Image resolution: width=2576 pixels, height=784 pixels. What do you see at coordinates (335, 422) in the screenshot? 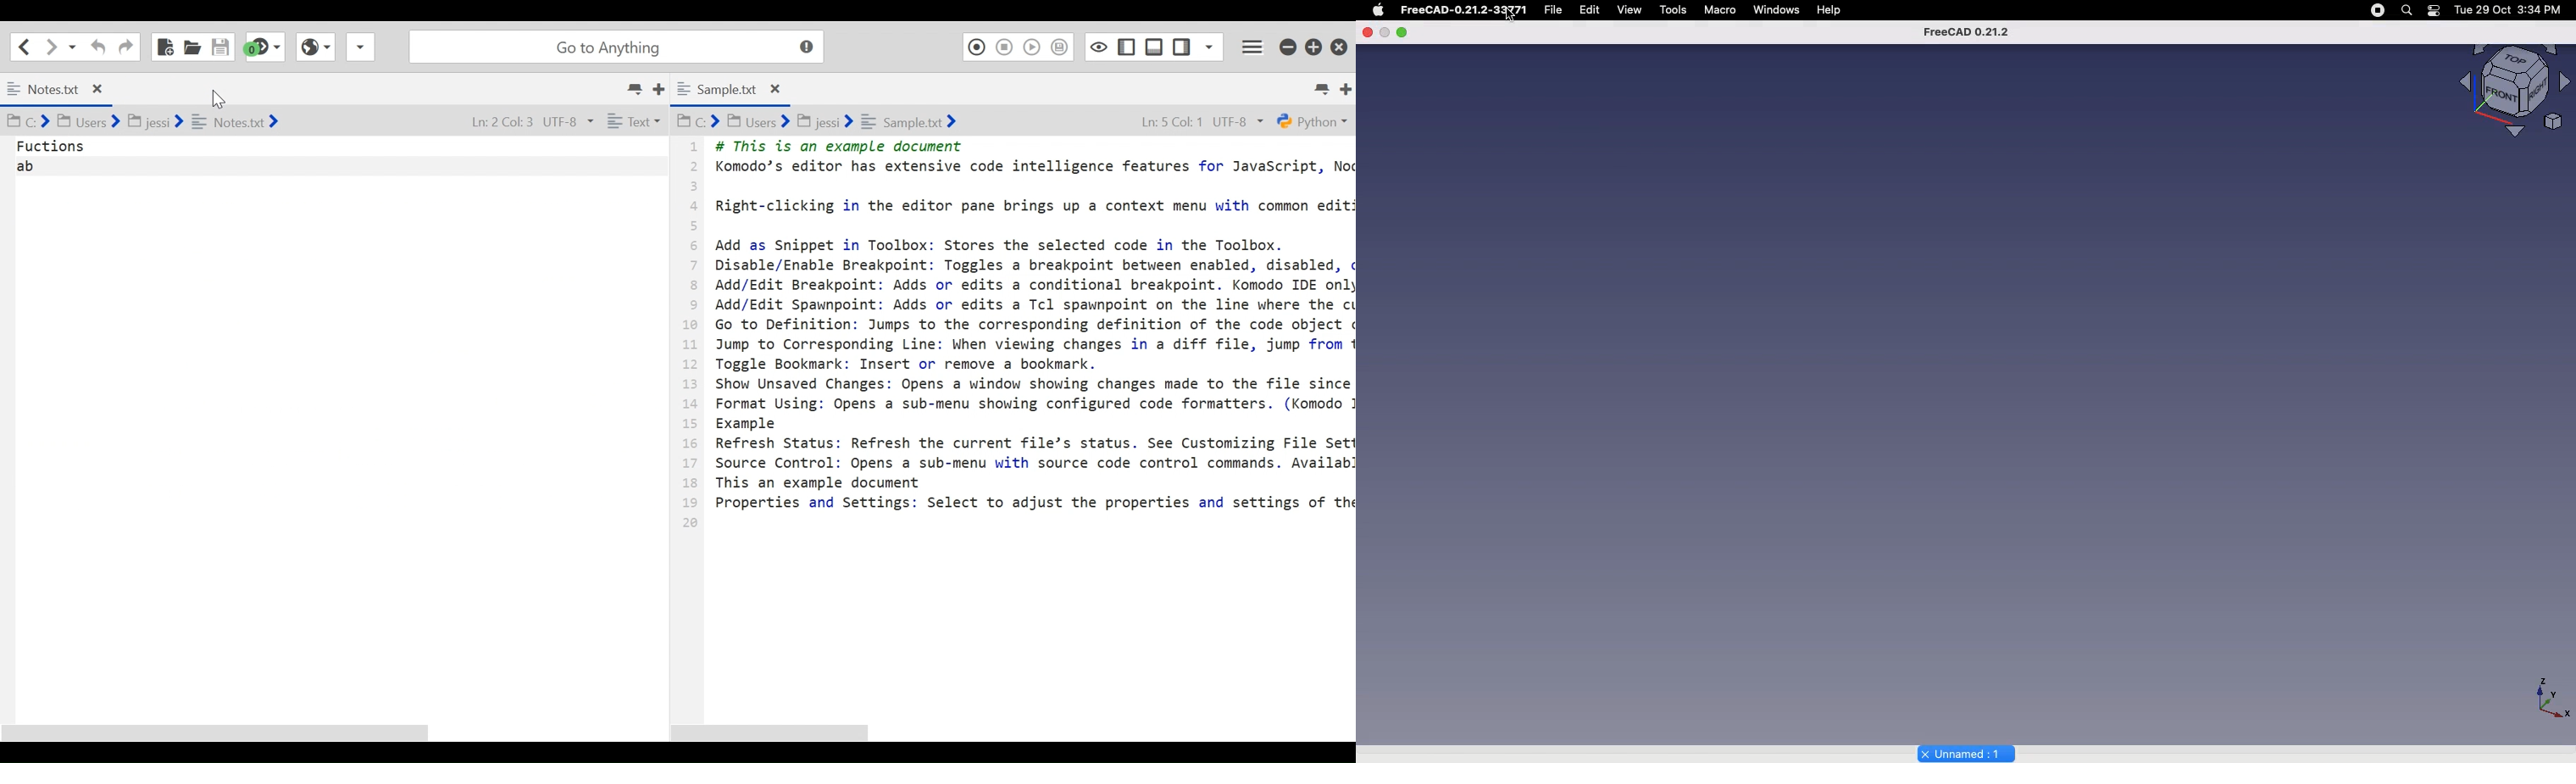
I see `Functions ab` at bounding box center [335, 422].